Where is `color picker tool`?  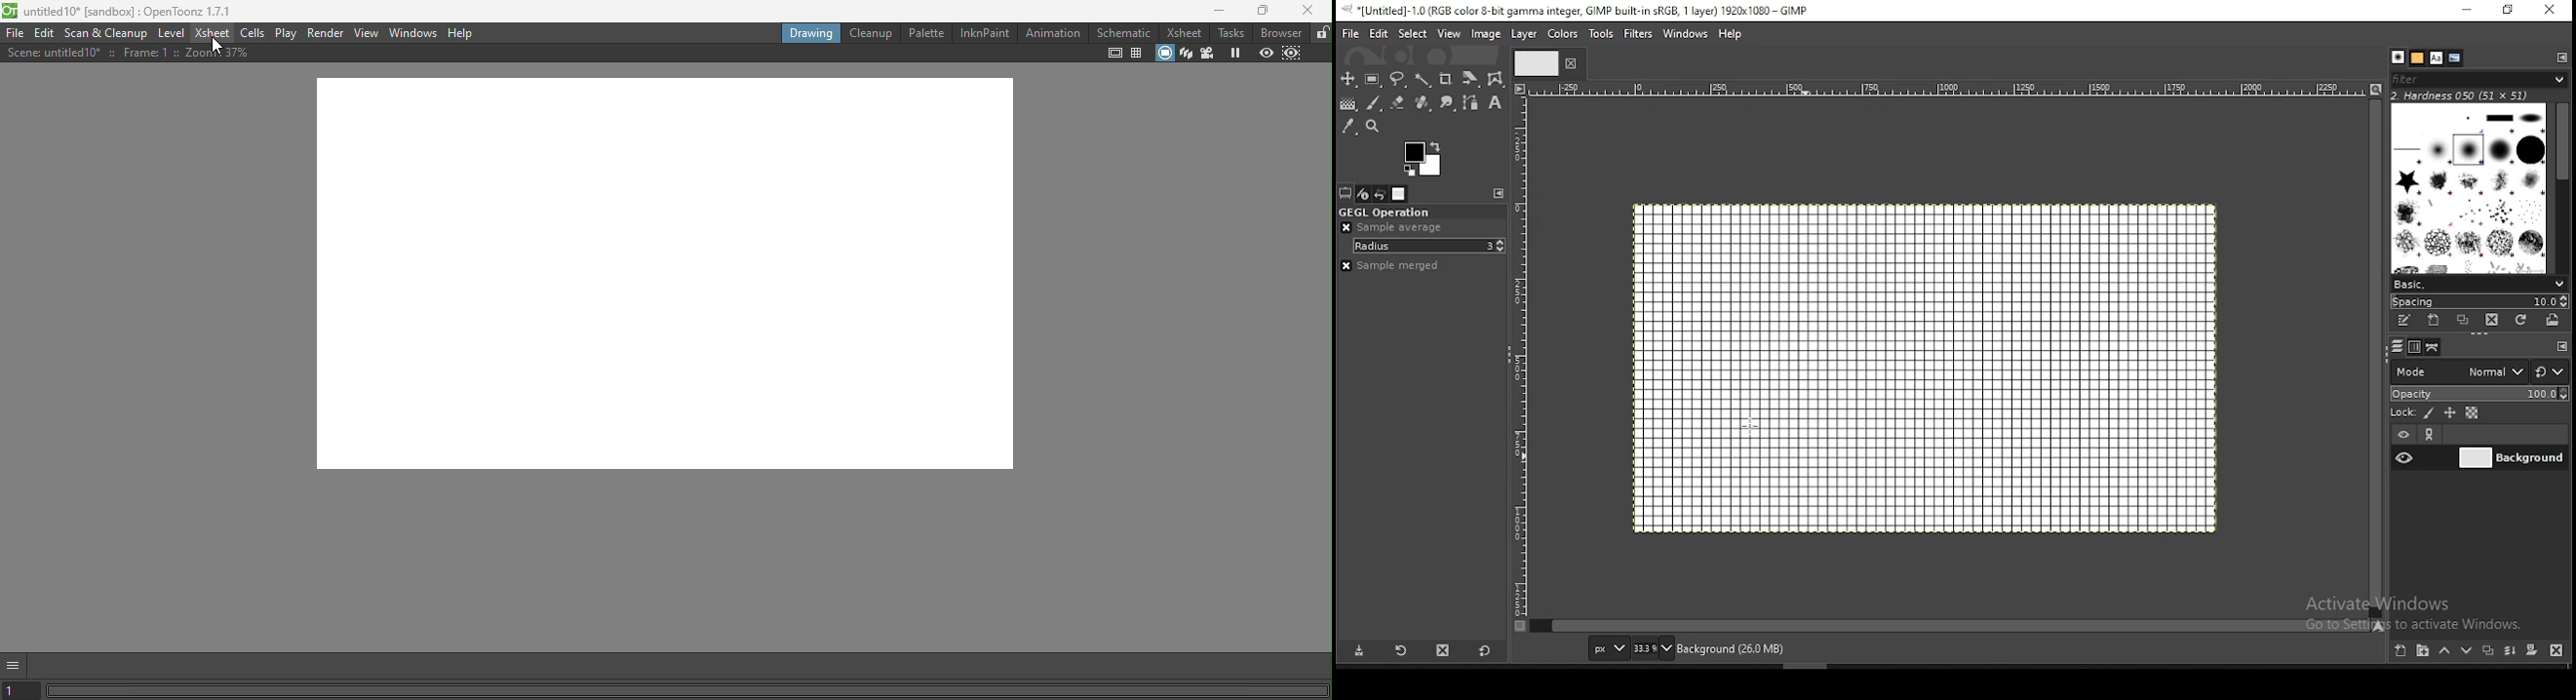
color picker tool is located at coordinates (1348, 125).